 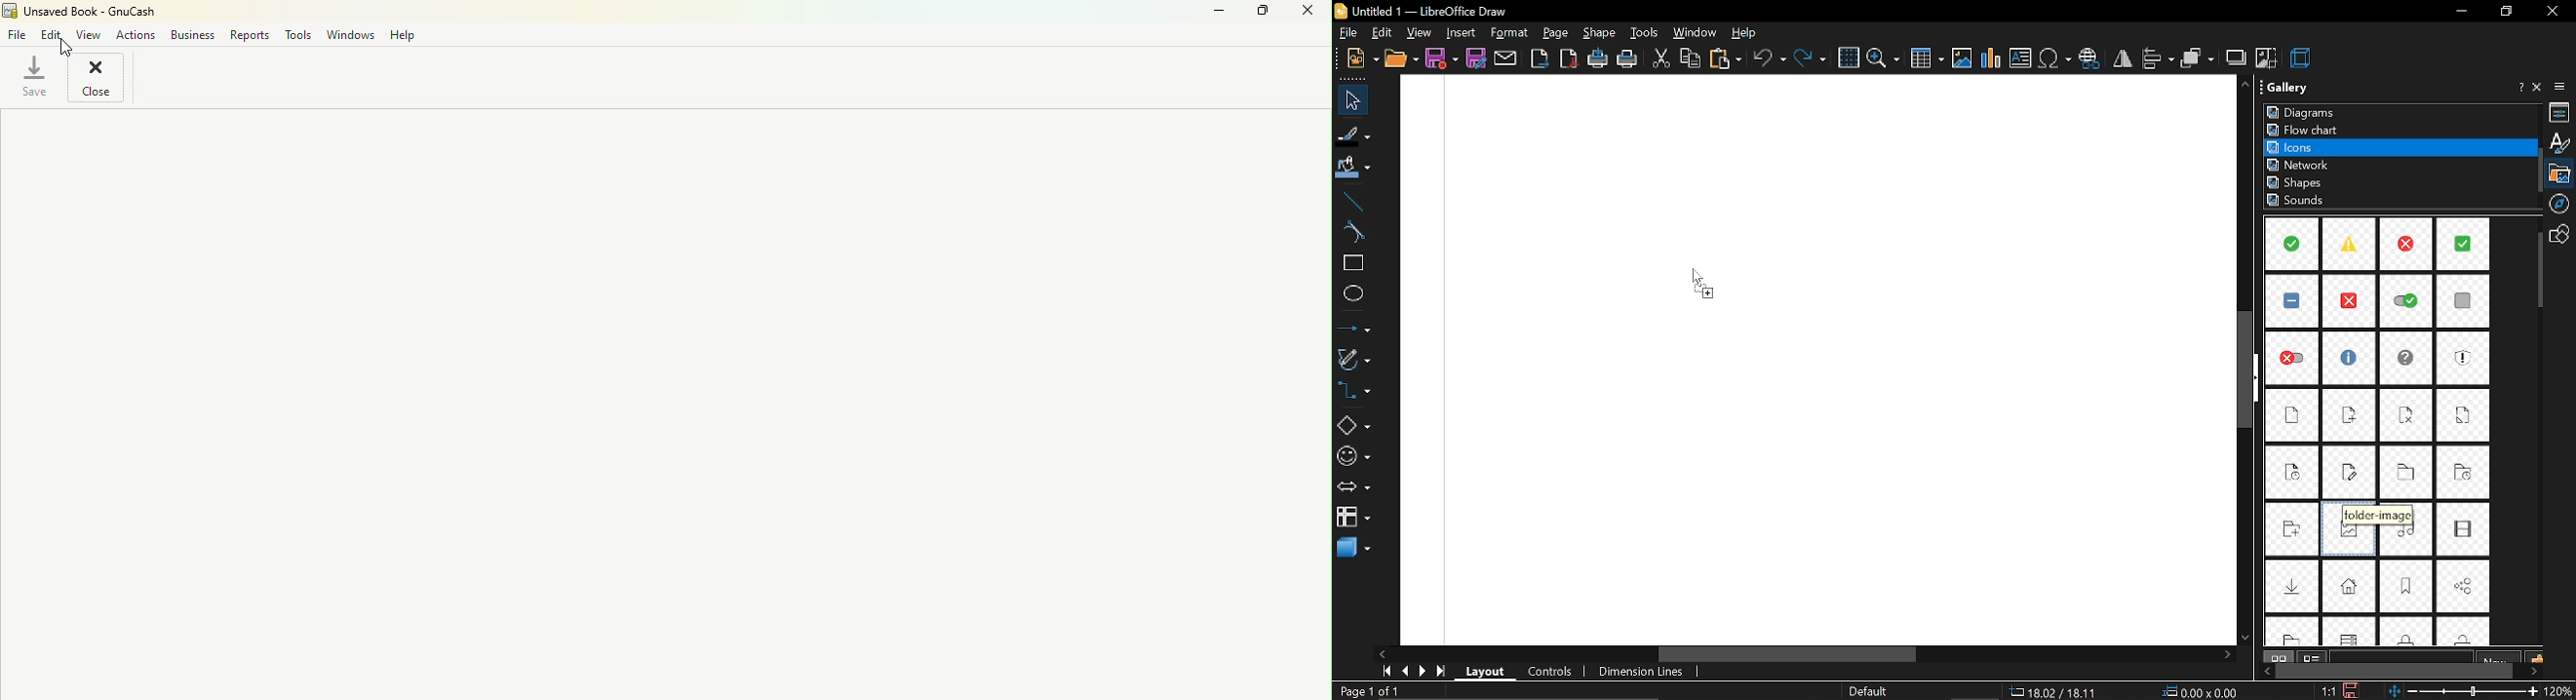 I want to click on insert, so click(x=1458, y=33).